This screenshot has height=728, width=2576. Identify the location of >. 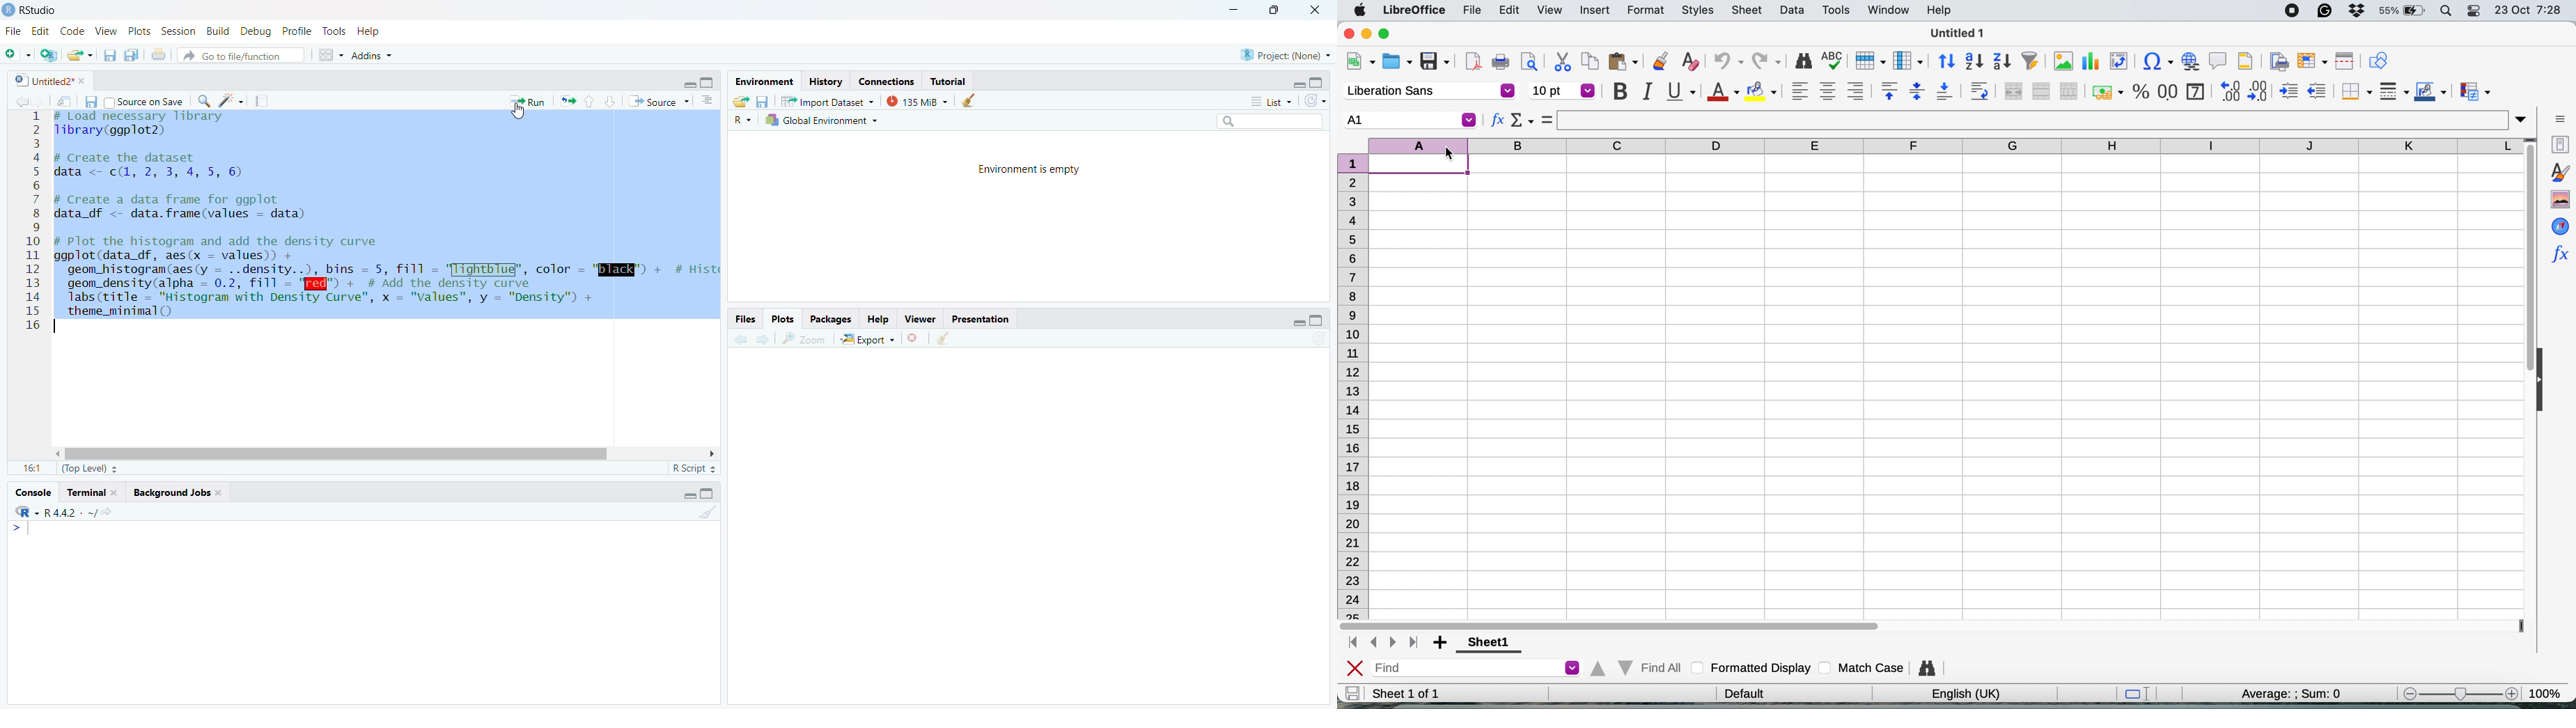
(16, 529).